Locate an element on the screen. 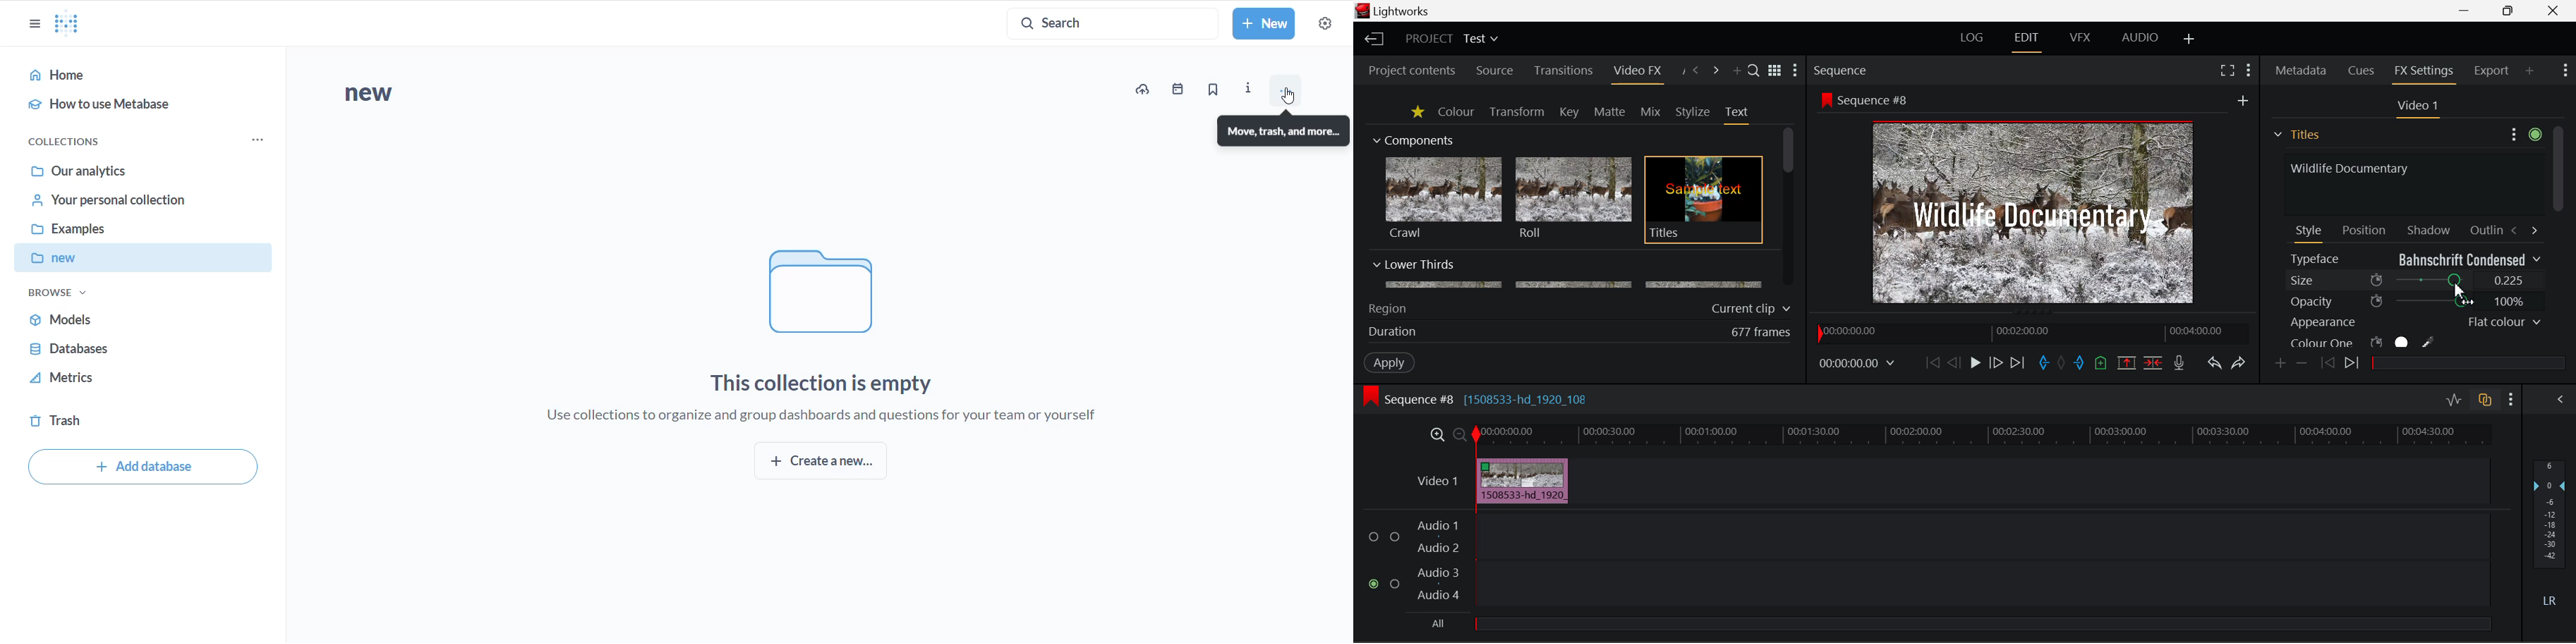 This screenshot has width=2576, height=644. our analytics  is located at coordinates (133, 170).